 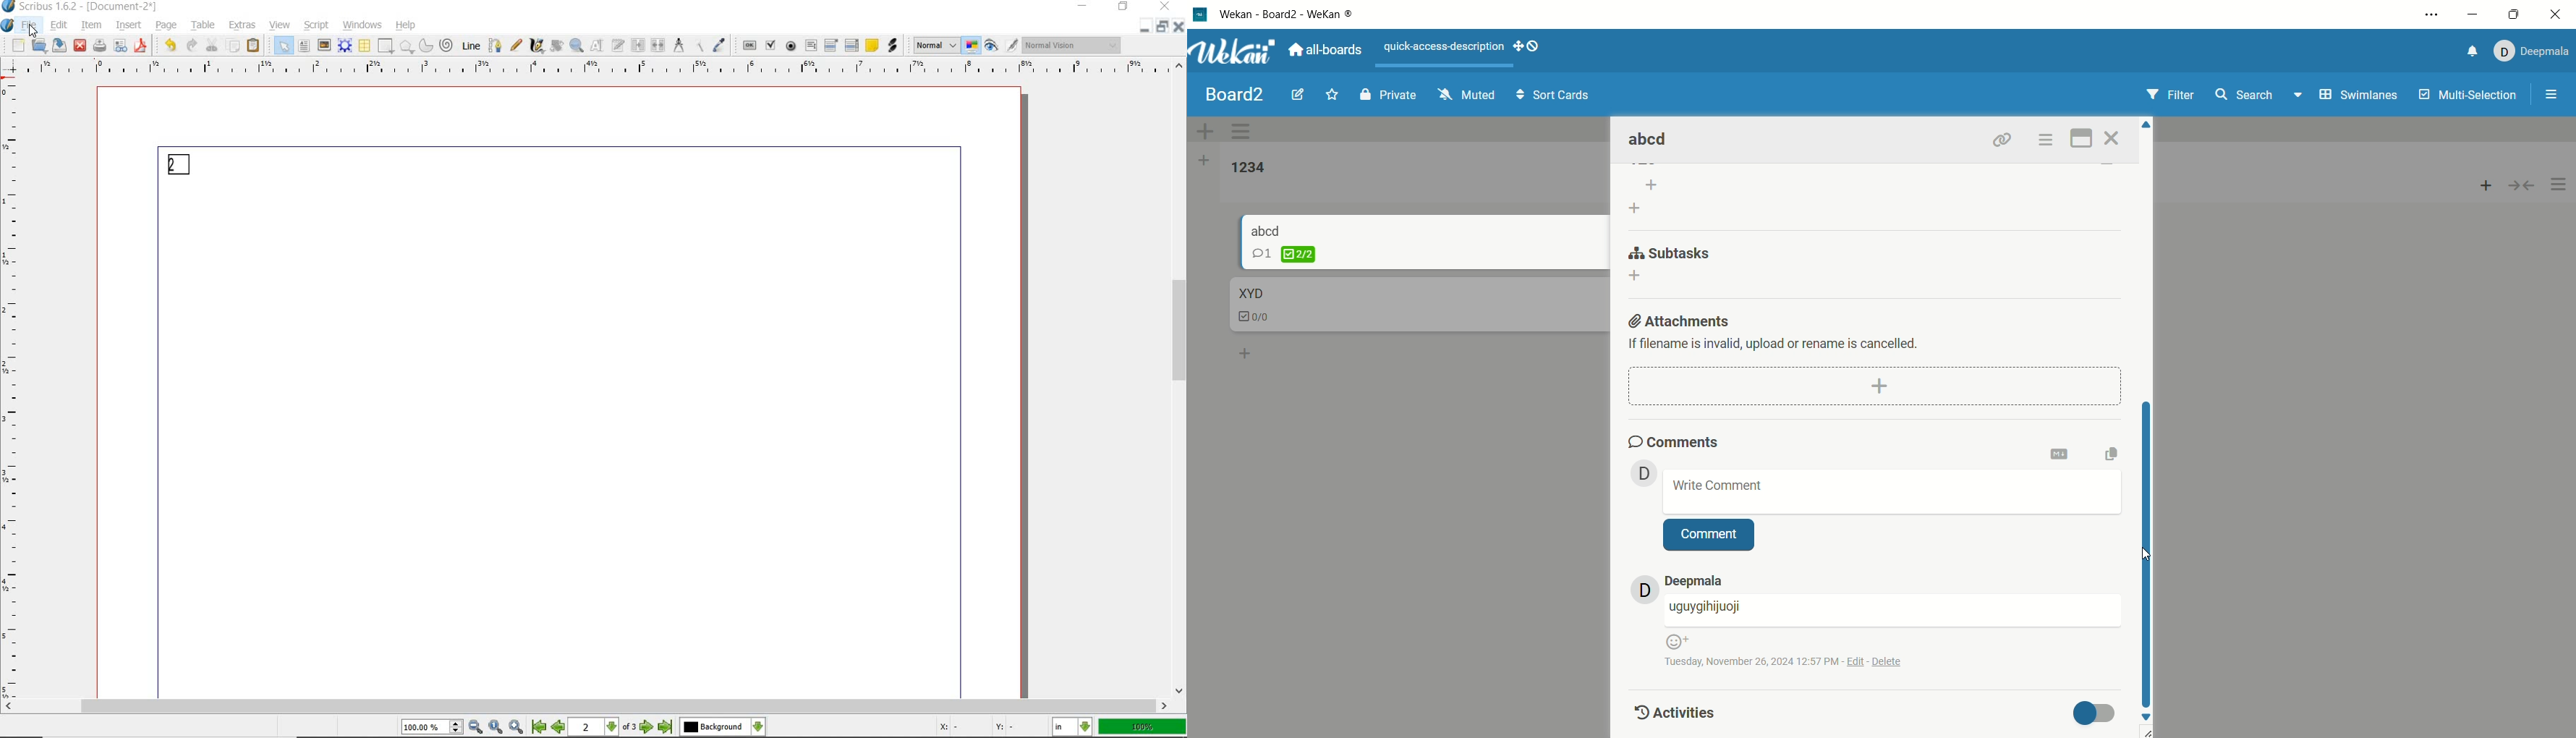 What do you see at coordinates (973, 47) in the screenshot?
I see `toggle color management` at bounding box center [973, 47].